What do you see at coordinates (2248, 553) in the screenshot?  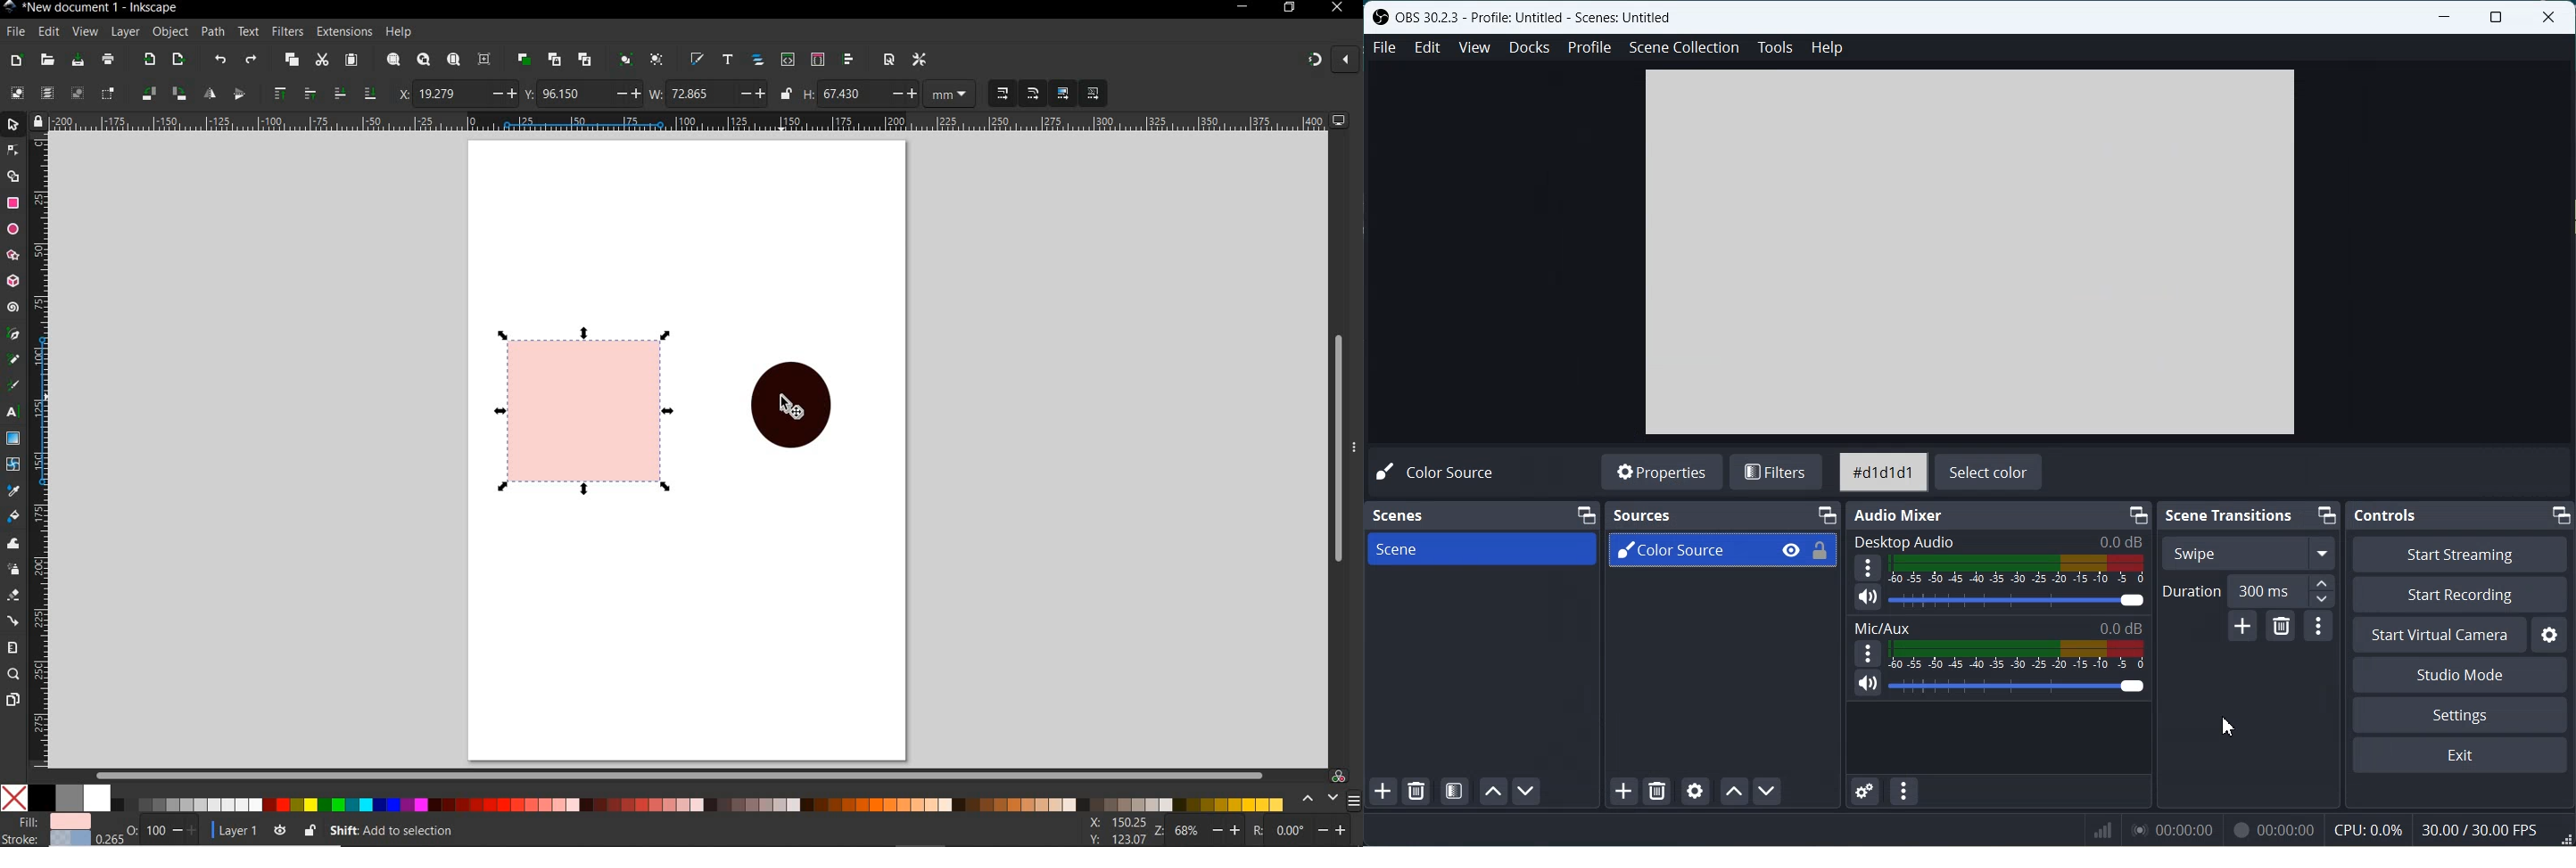 I see `Swipe` at bounding box center [2248, 553].